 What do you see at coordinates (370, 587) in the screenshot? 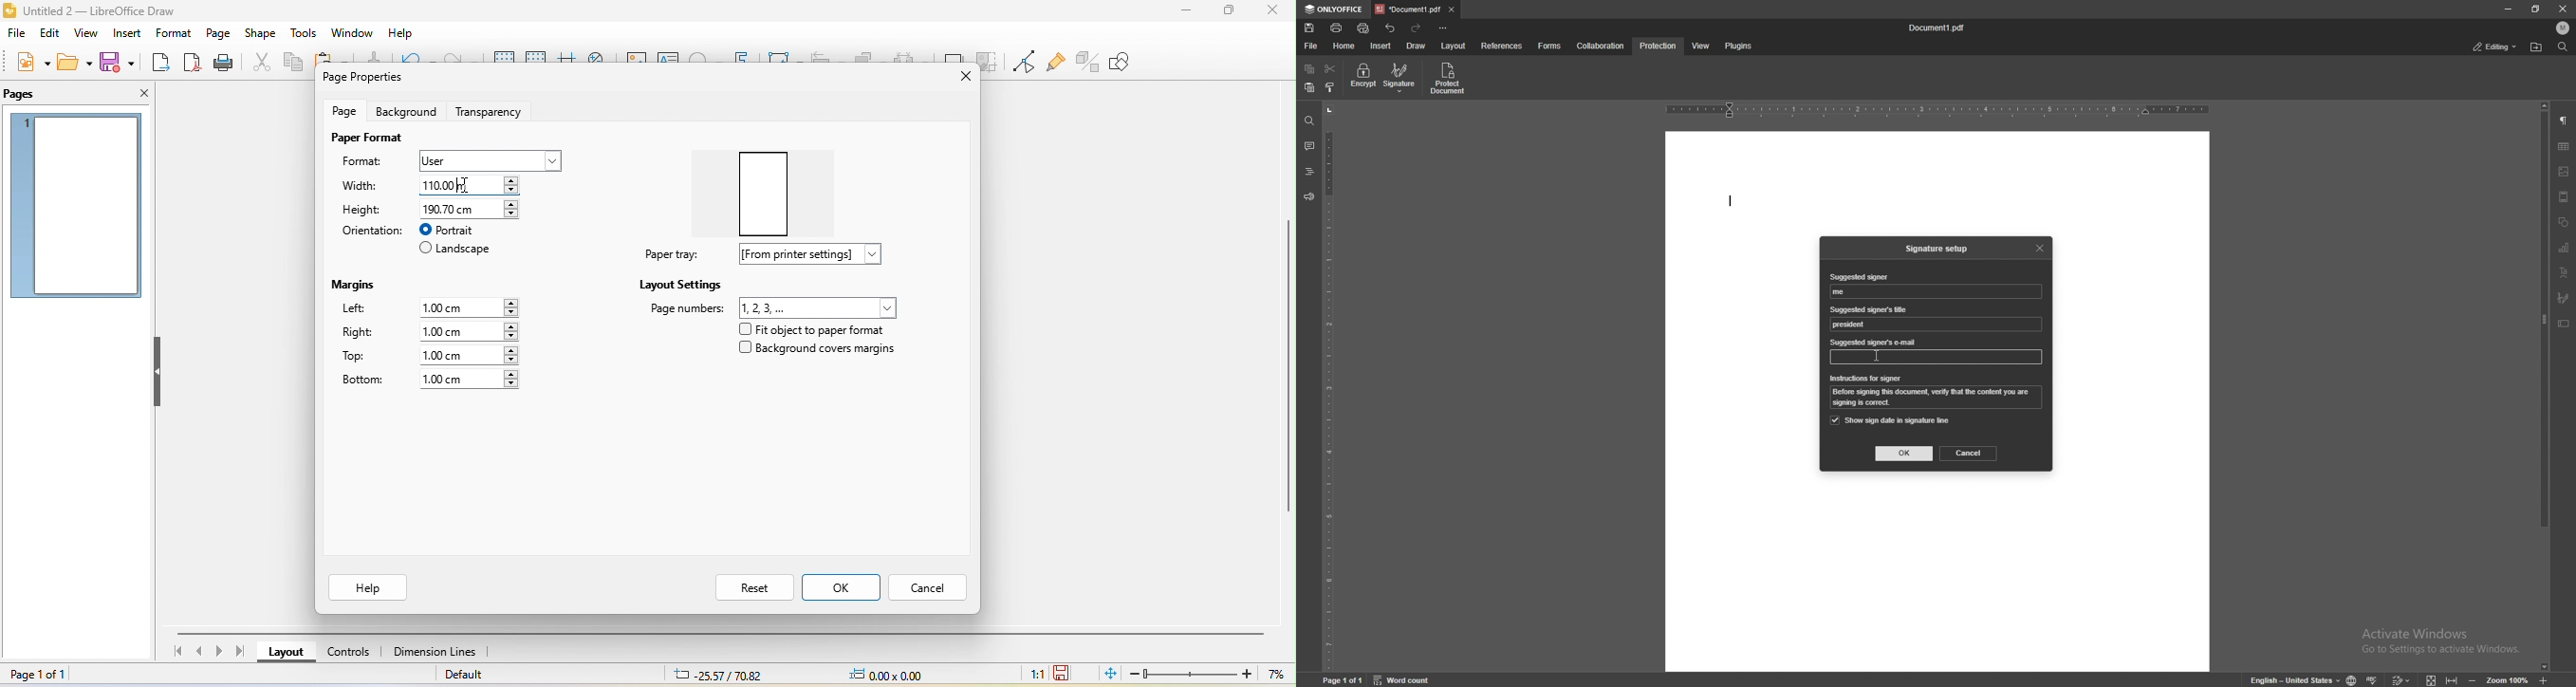
I see `help` at bounding box center [370, 587].